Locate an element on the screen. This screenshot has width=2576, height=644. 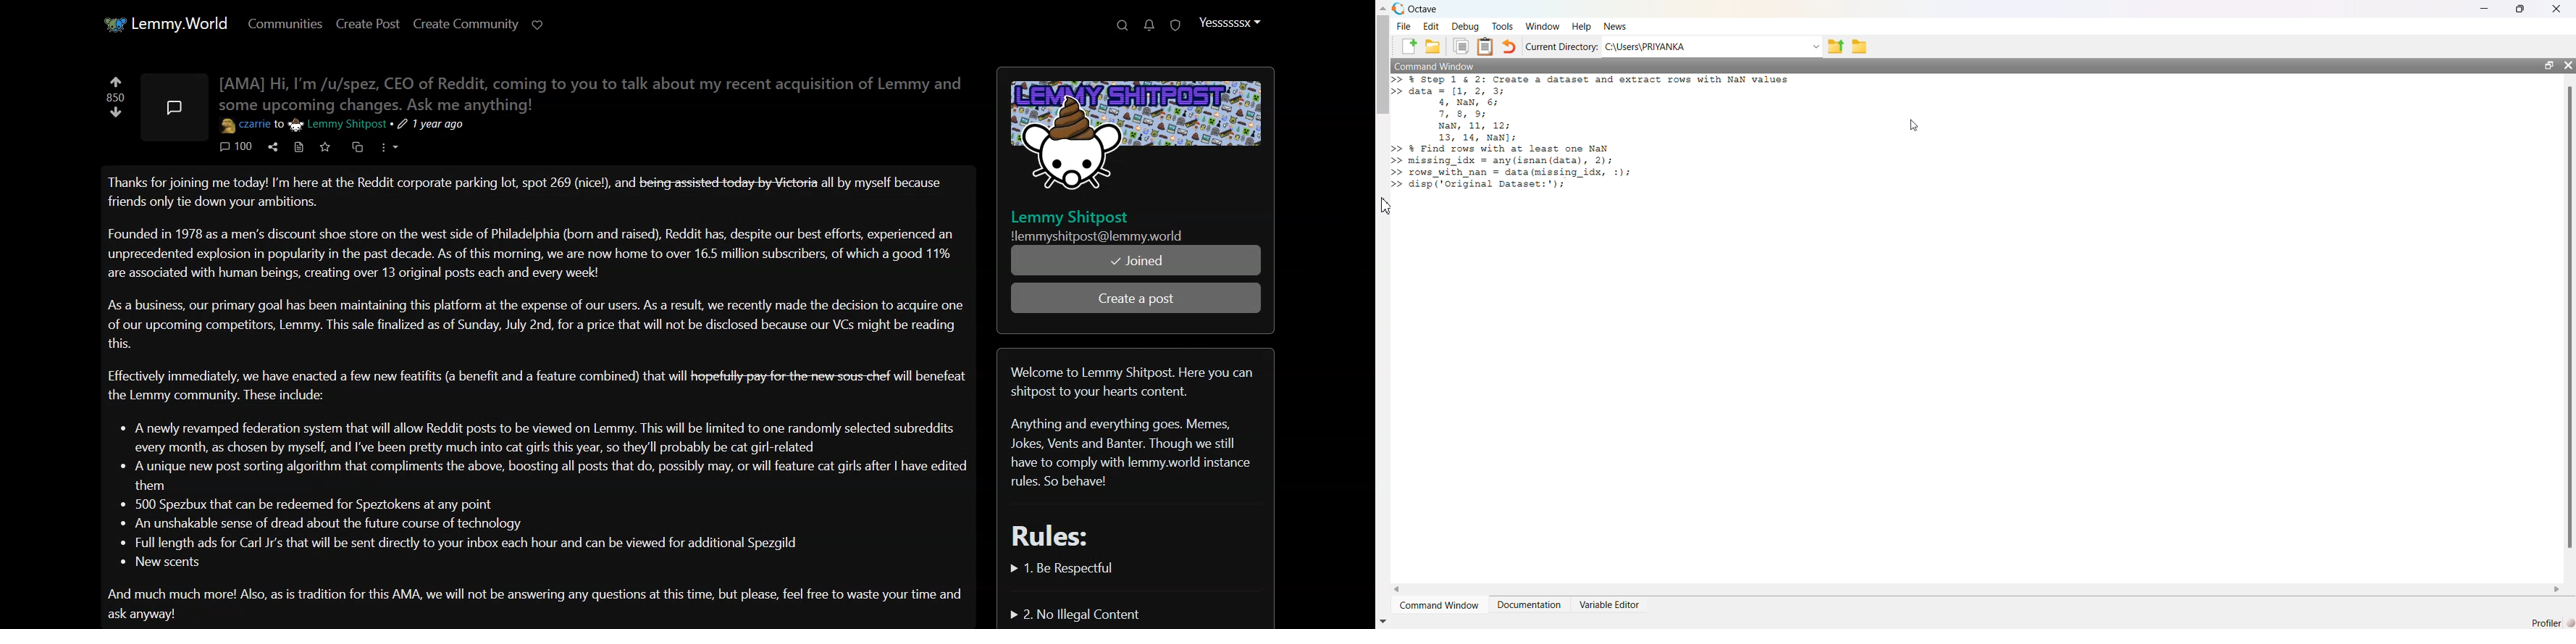
Text is located at coordinates (540, 394).